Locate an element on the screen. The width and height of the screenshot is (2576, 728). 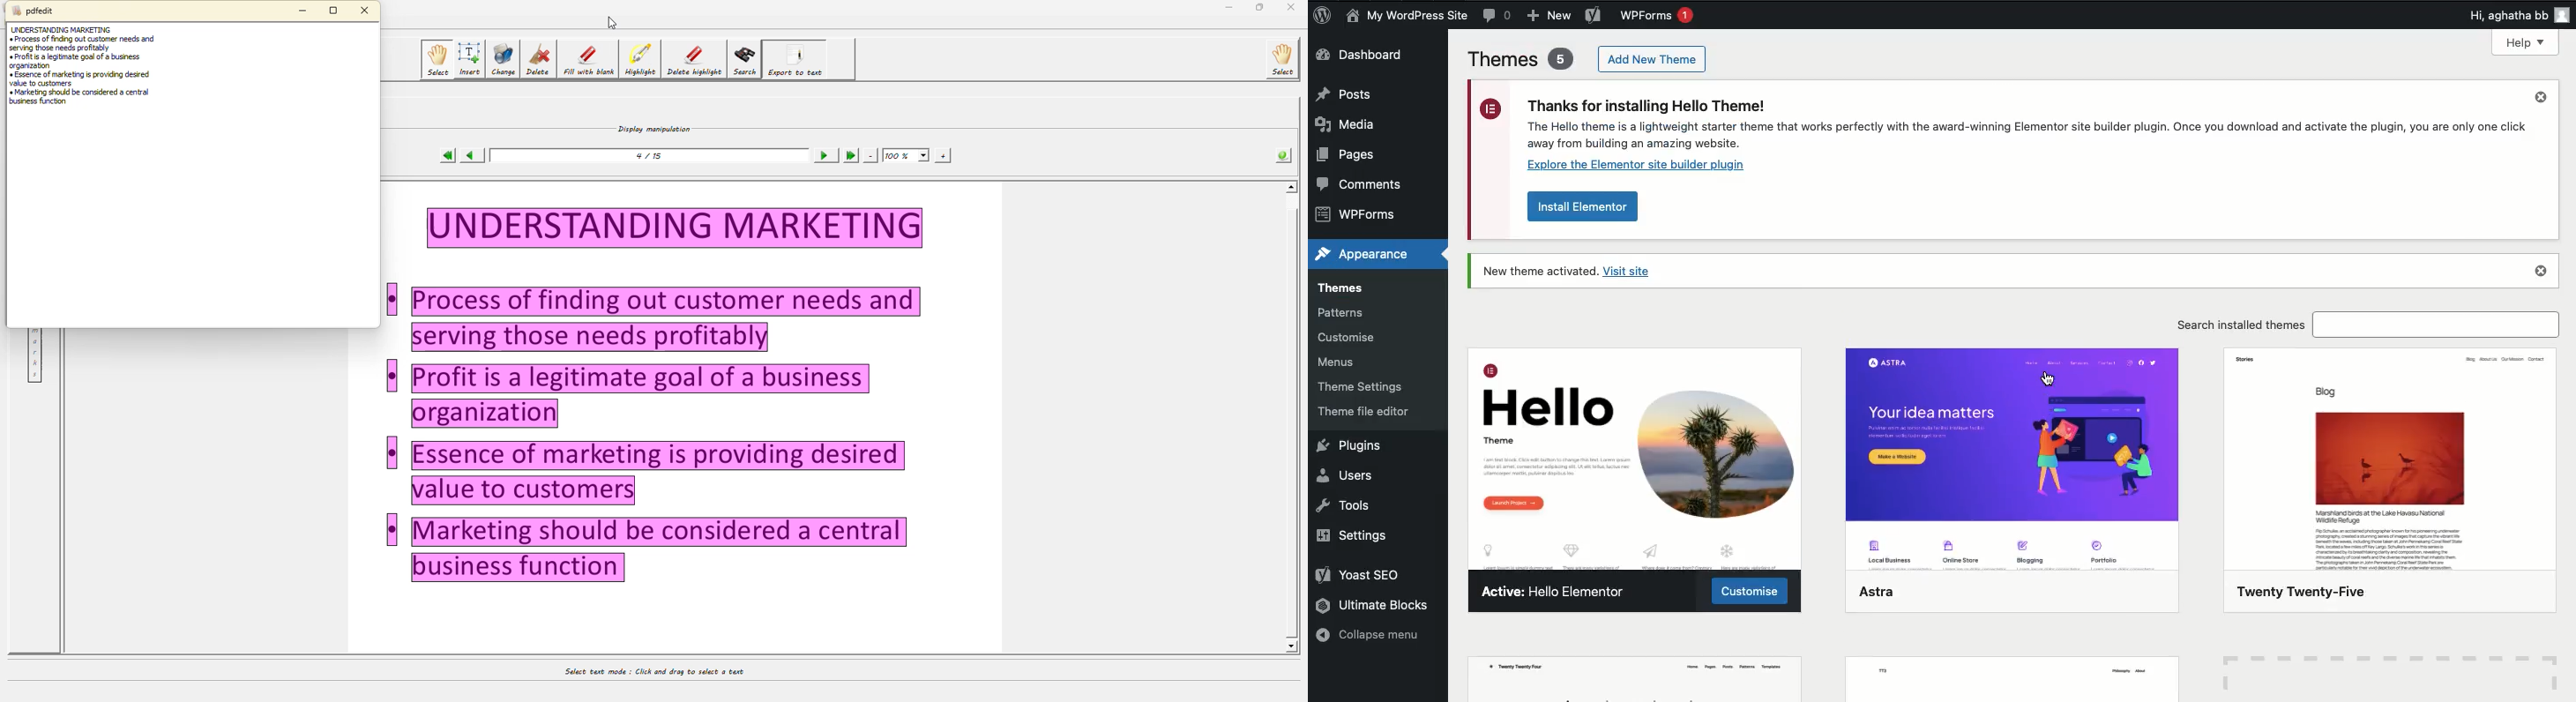
Customize  is located at coordinates (1752, 590).